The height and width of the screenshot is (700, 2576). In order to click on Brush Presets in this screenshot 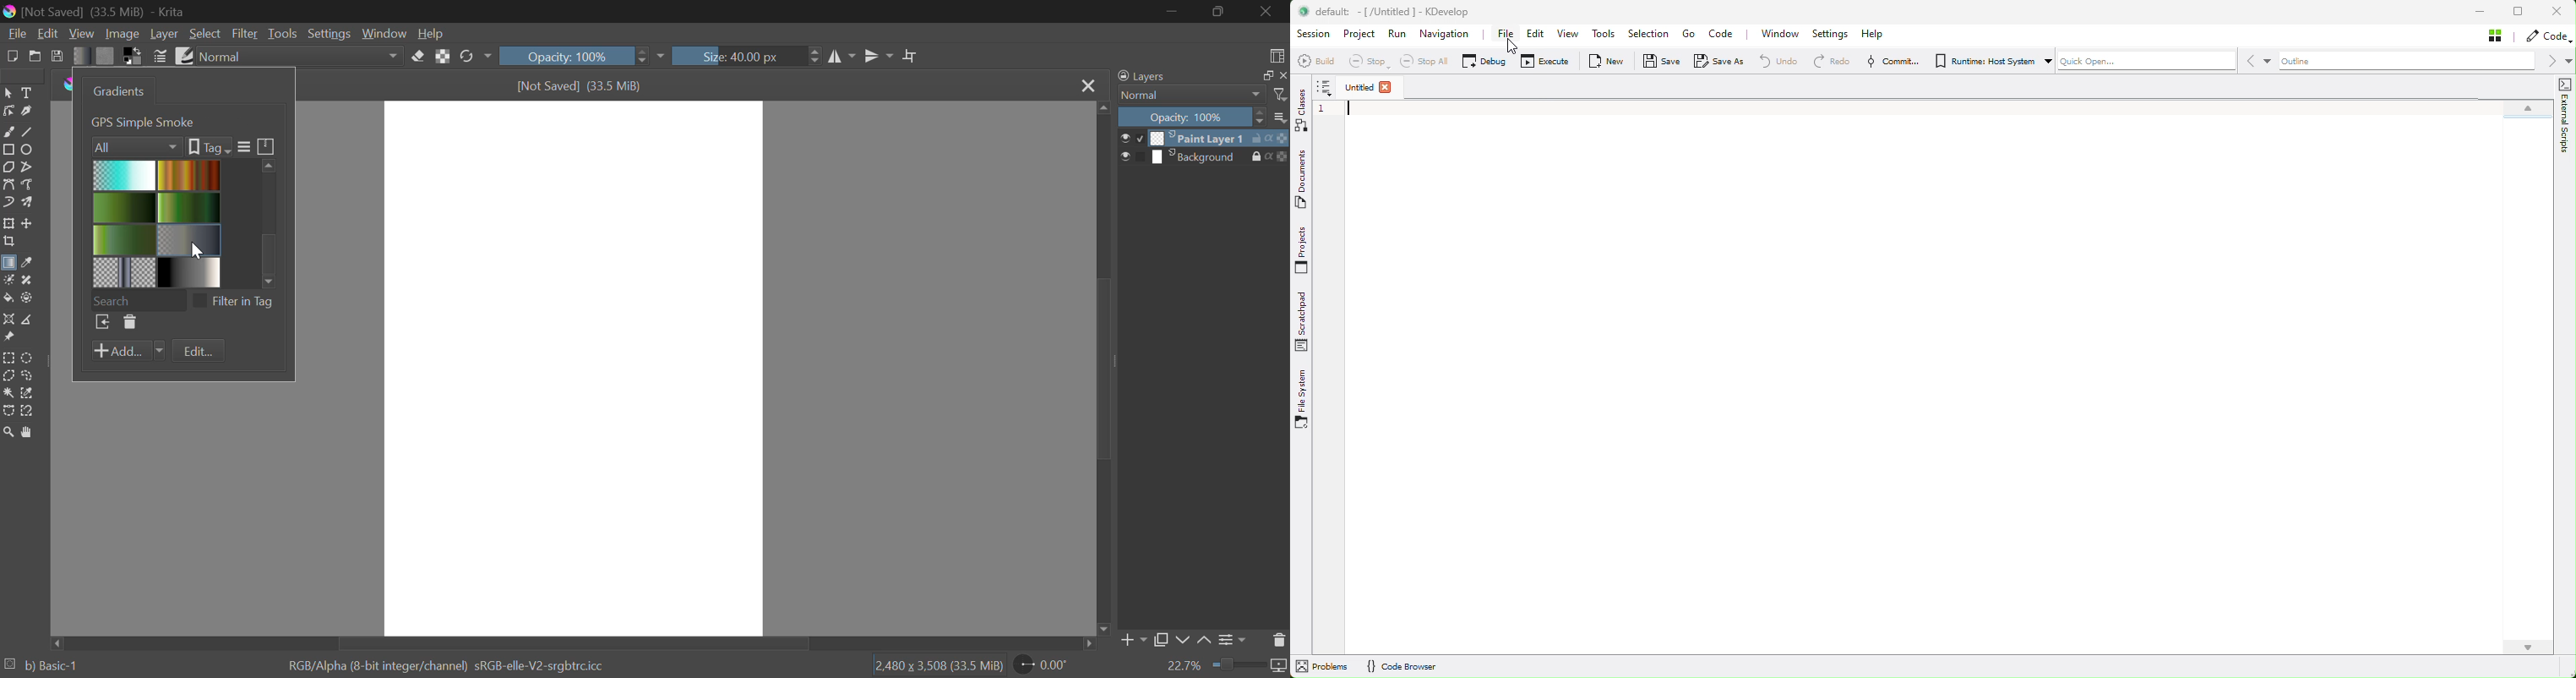, I will do `click(183, 54)`.